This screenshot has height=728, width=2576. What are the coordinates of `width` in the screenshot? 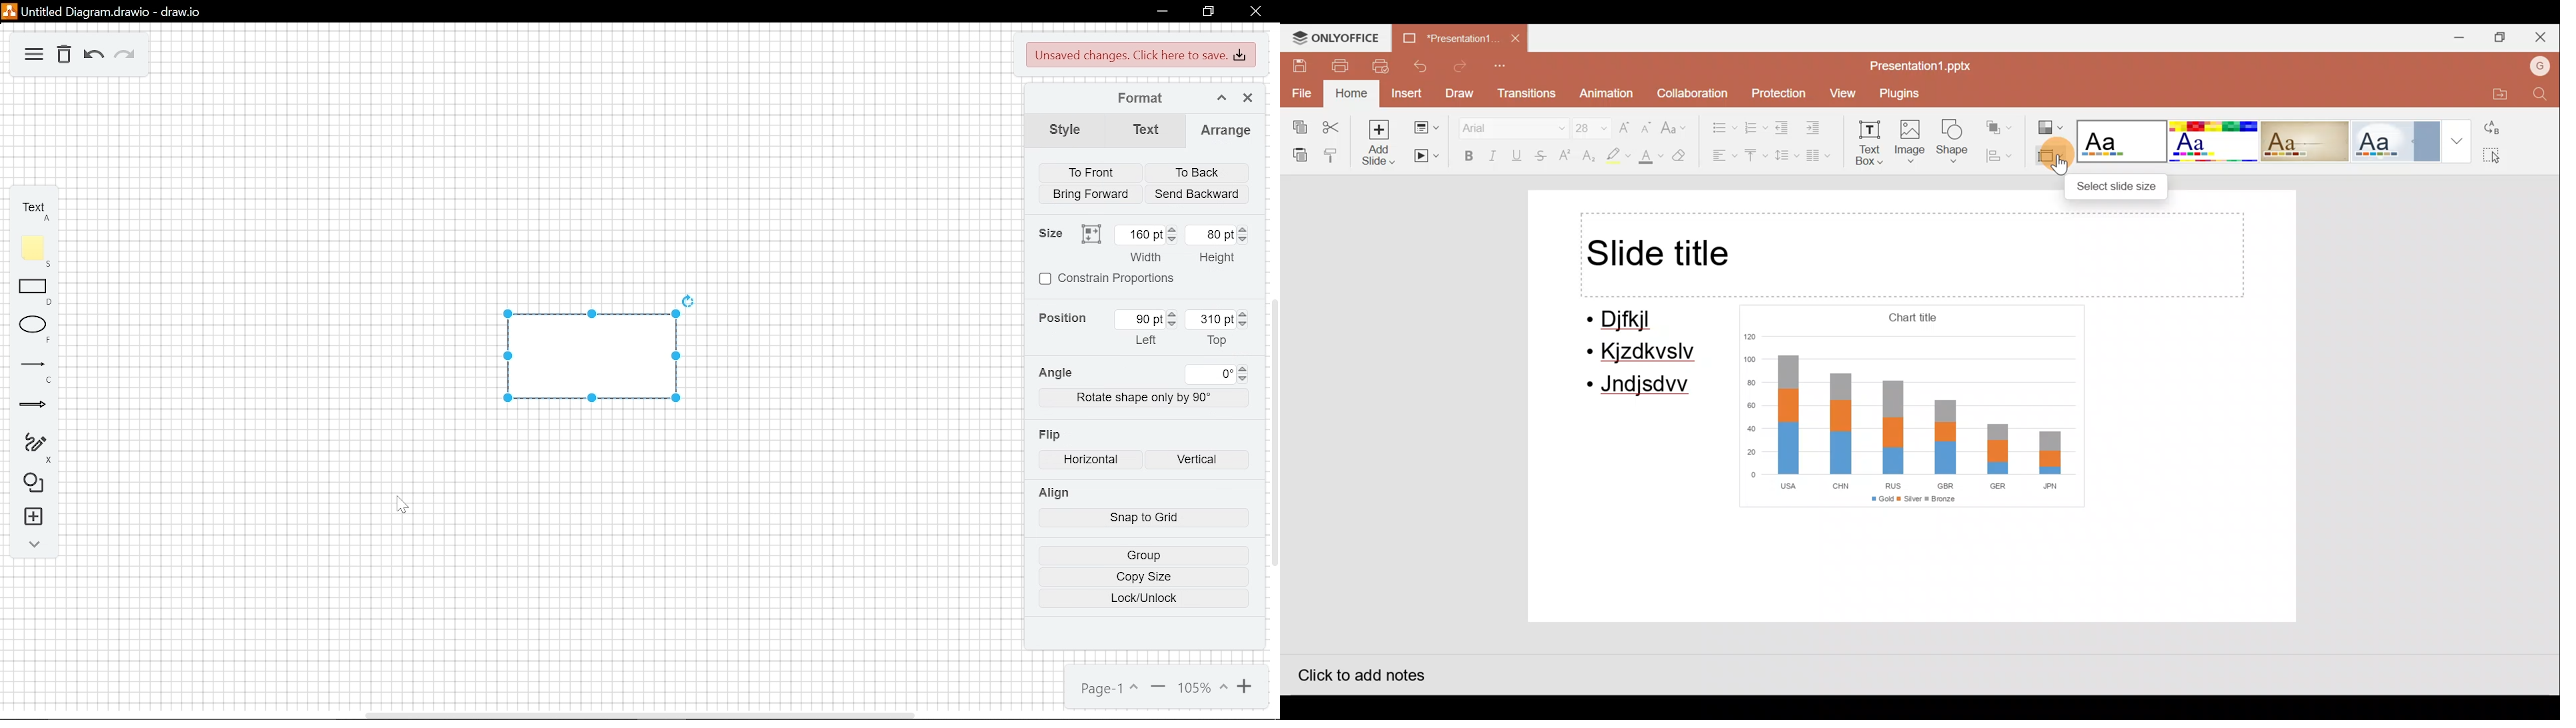 It's located at (1146, 257).